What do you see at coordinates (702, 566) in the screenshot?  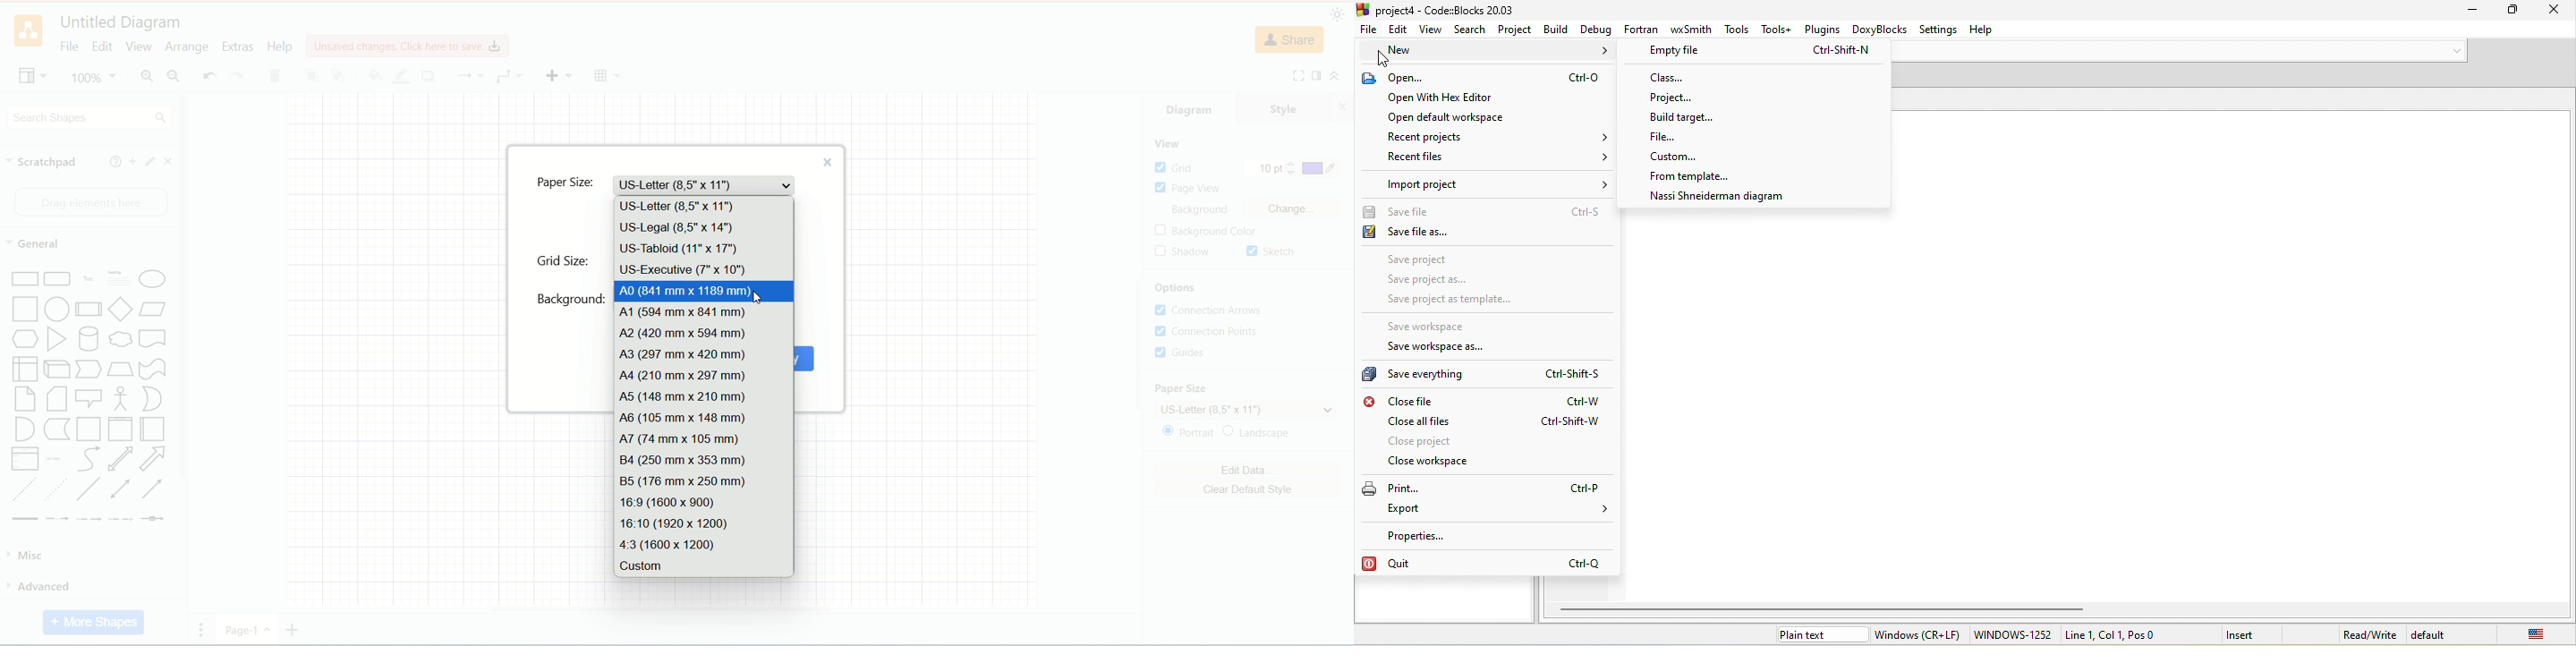 I see `Custom` at bounding box center [702, 566].